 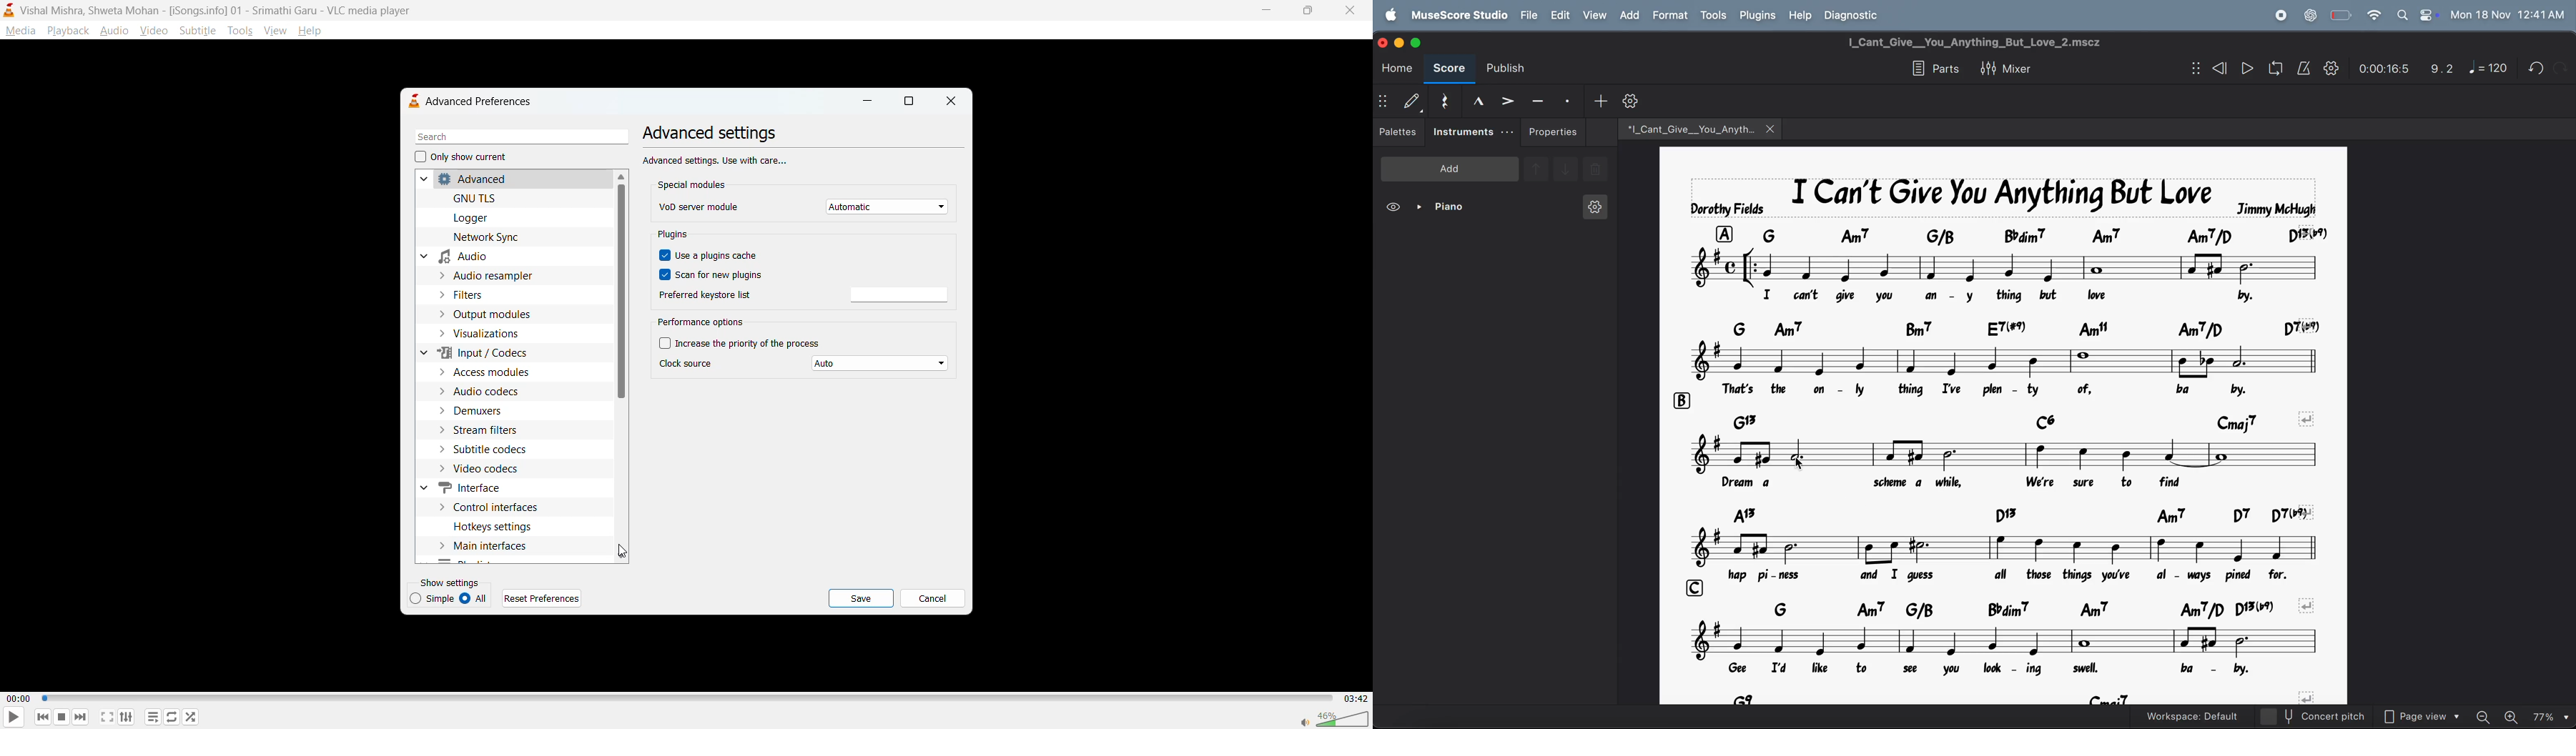 I want to click on lyrics, so click(x=2022, y=297).